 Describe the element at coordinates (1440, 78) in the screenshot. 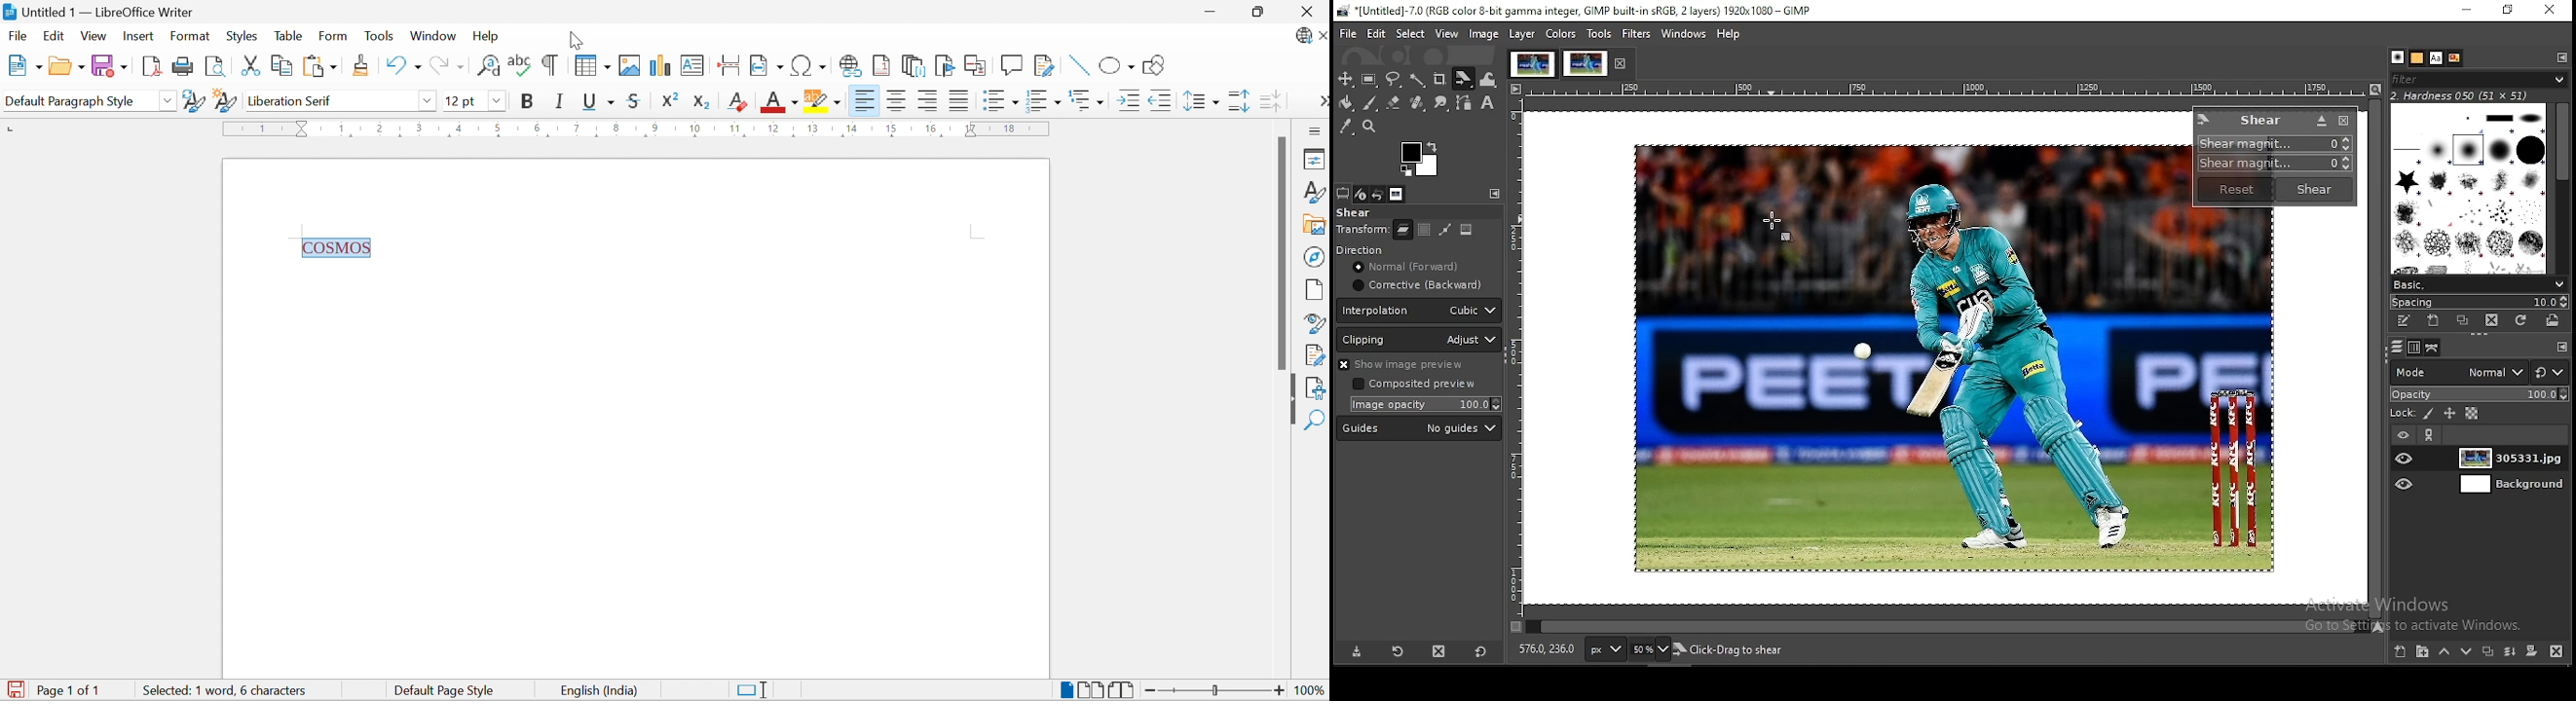

I see `crop` at that location.